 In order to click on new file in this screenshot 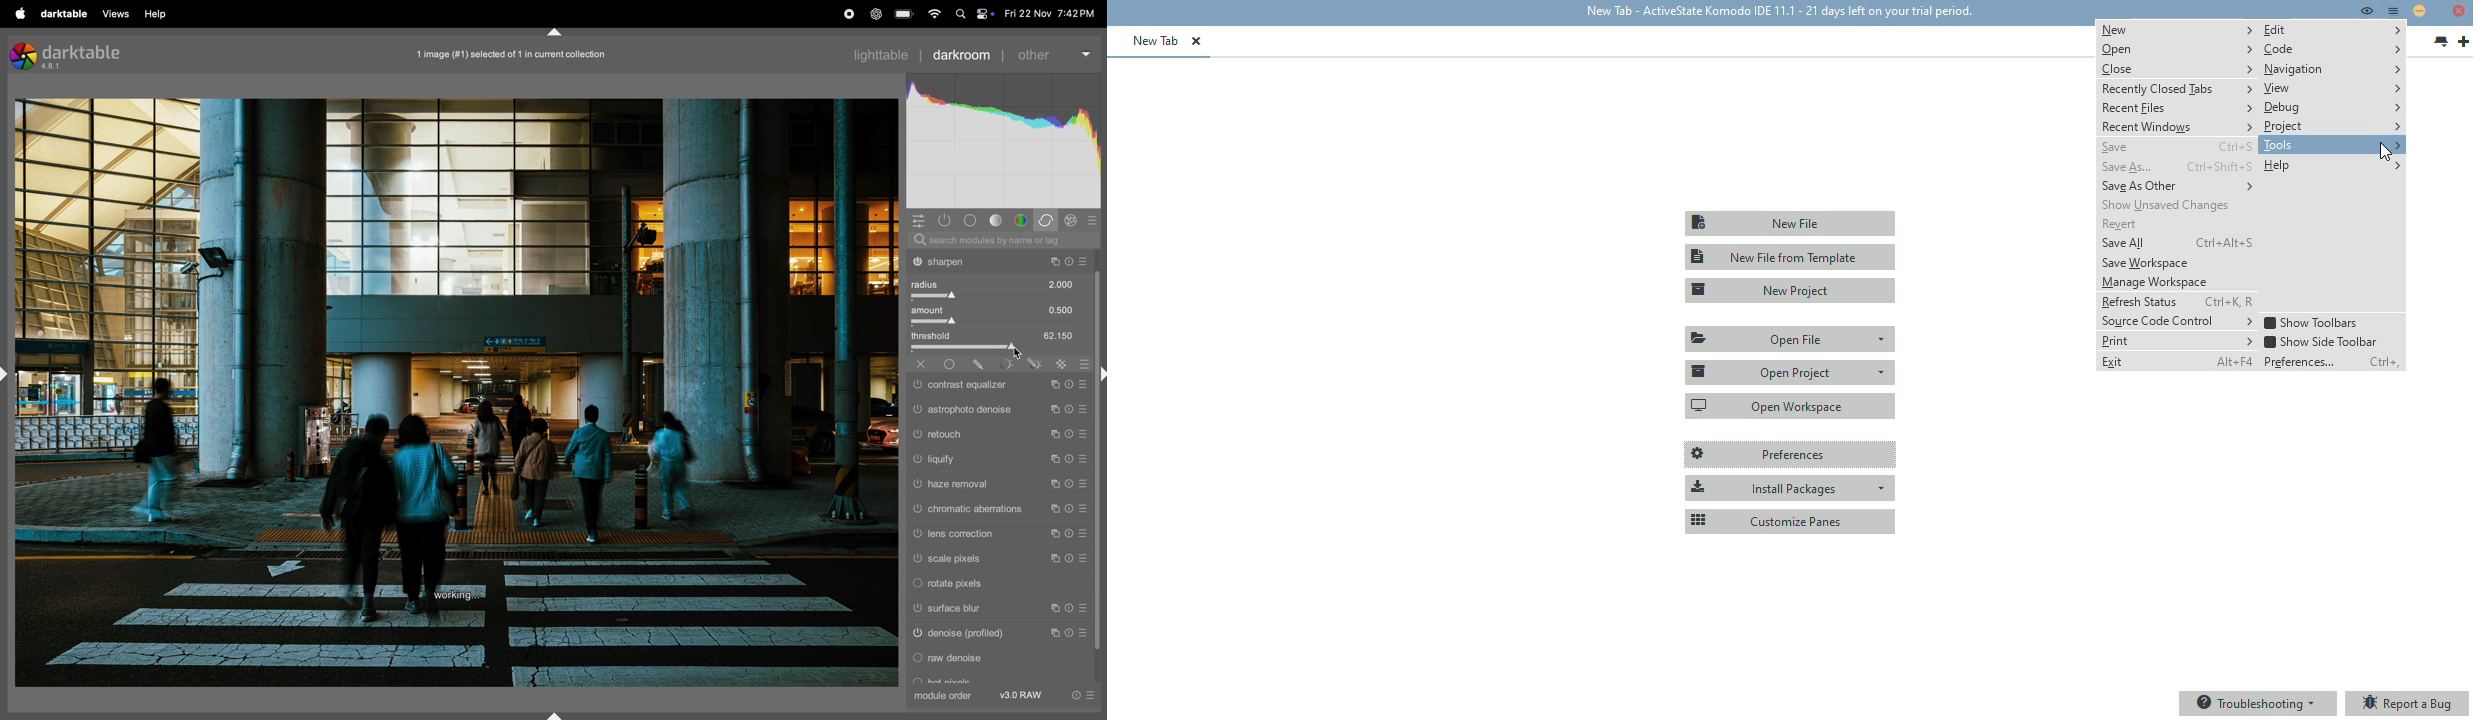, I will do `click(1789, 223)`.